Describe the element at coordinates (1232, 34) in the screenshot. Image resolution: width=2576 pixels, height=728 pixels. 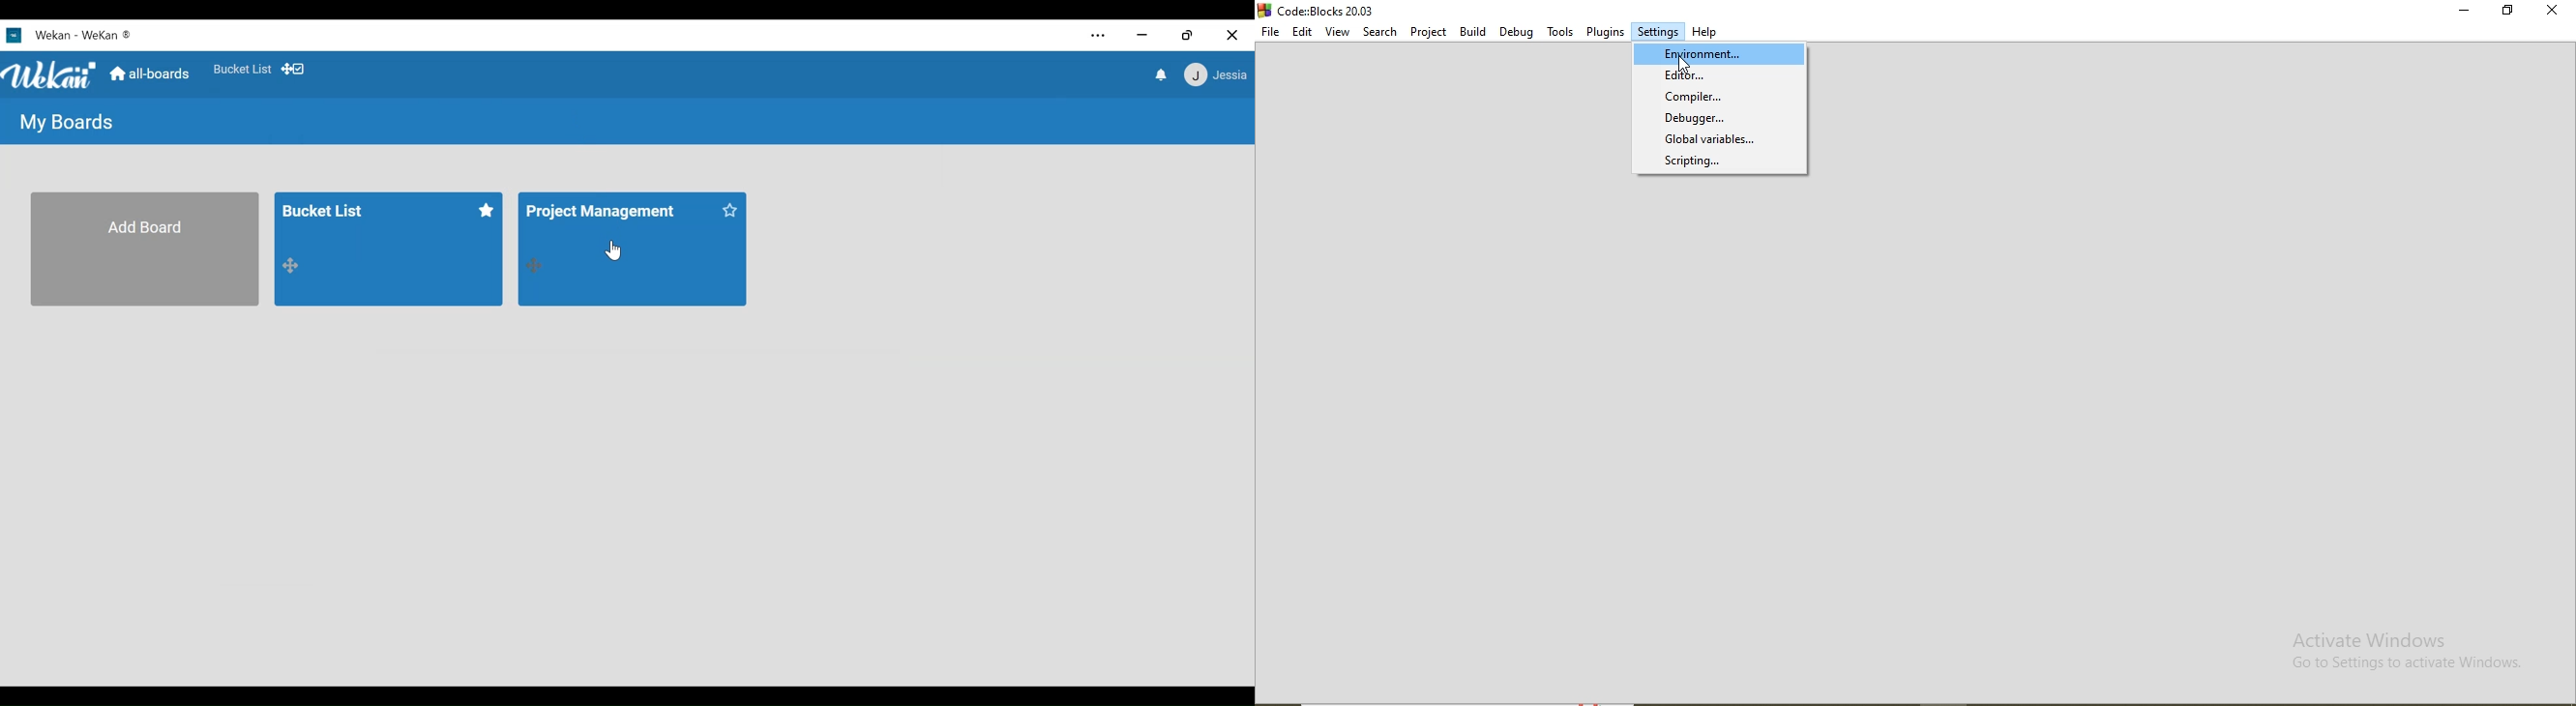
I see `Close` at that location.